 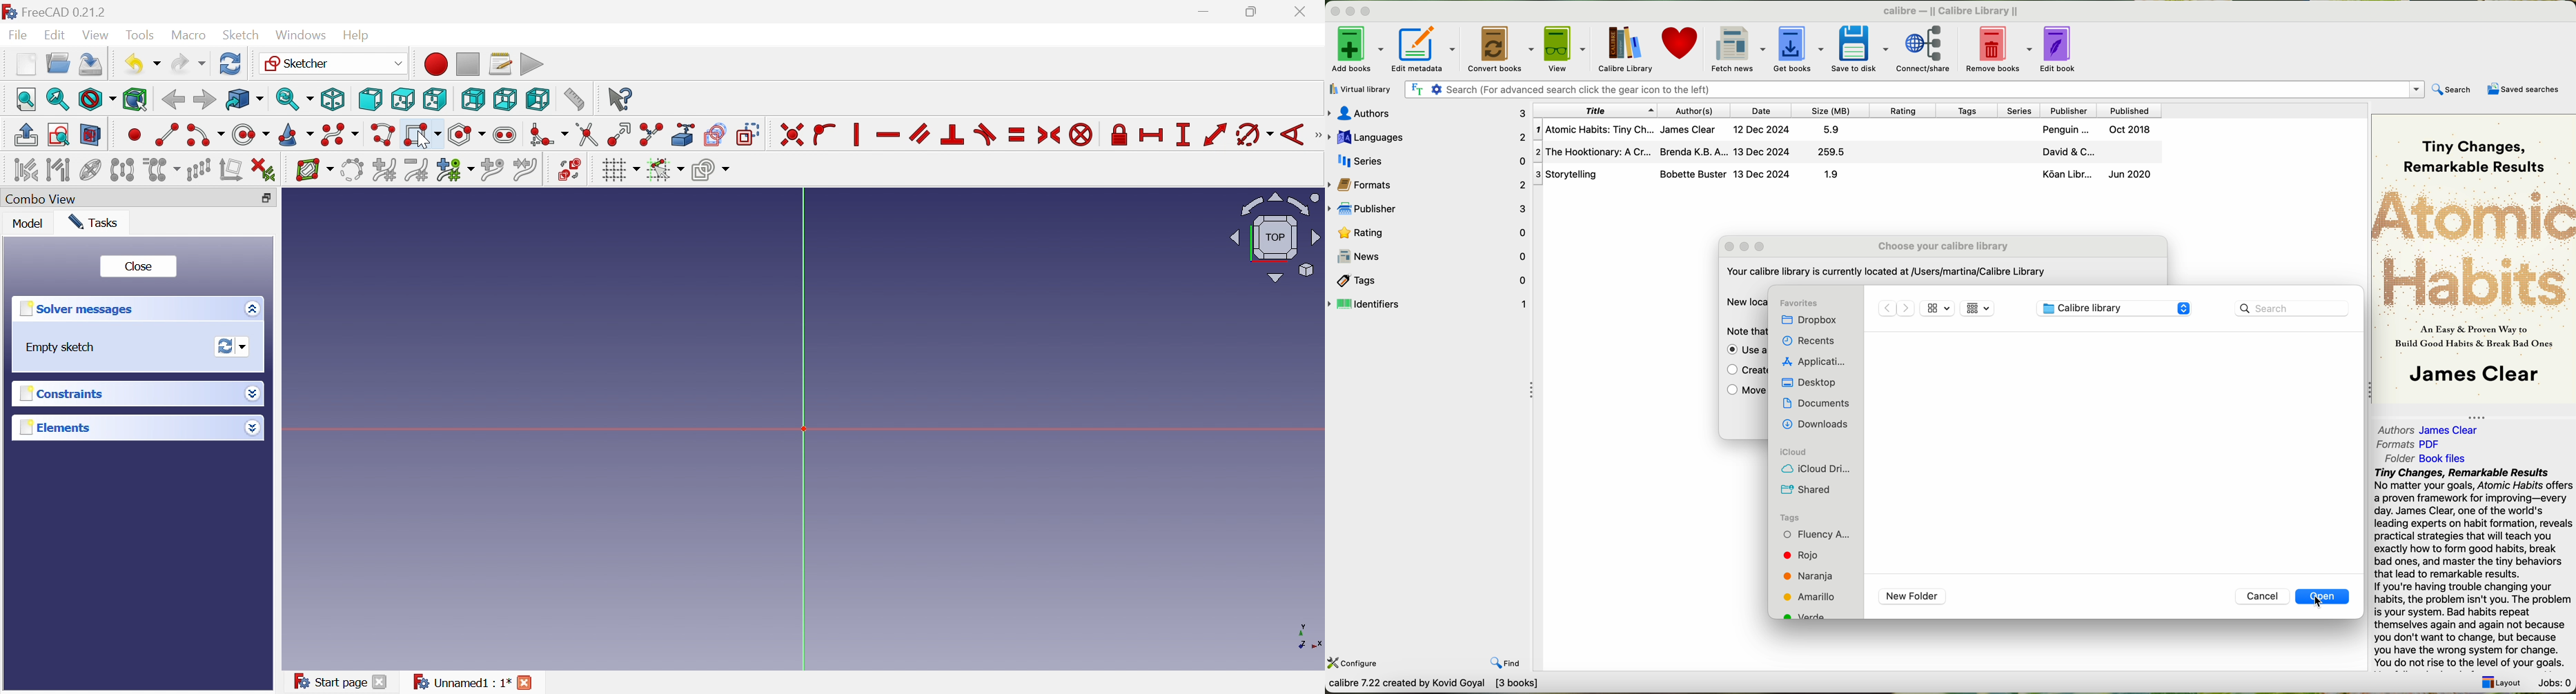 What do you see at coordinates (1567, 49) in the screenshot?
I see `view` at bounding box center [1567, 49].